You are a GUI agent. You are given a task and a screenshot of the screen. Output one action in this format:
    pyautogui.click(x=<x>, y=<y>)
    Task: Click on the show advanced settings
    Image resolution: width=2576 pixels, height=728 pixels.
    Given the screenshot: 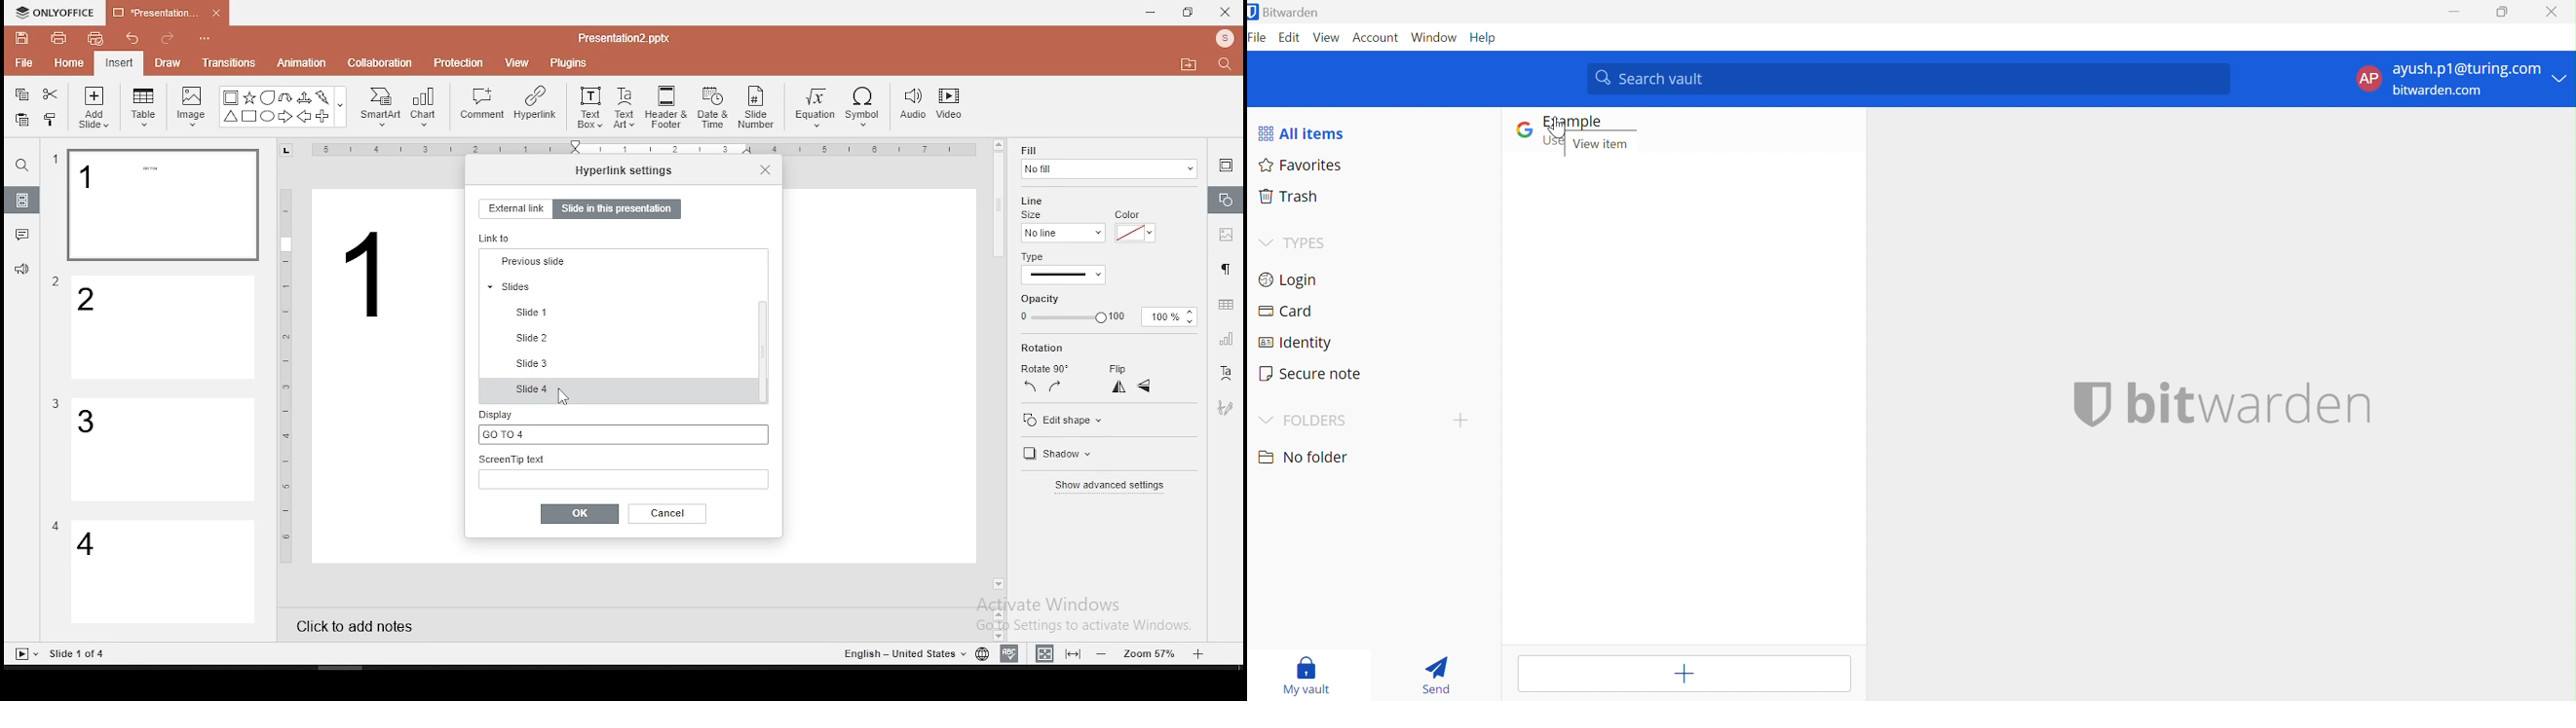 What is the action you would take?
    pyautogui.click(x=1108, y=488)
    